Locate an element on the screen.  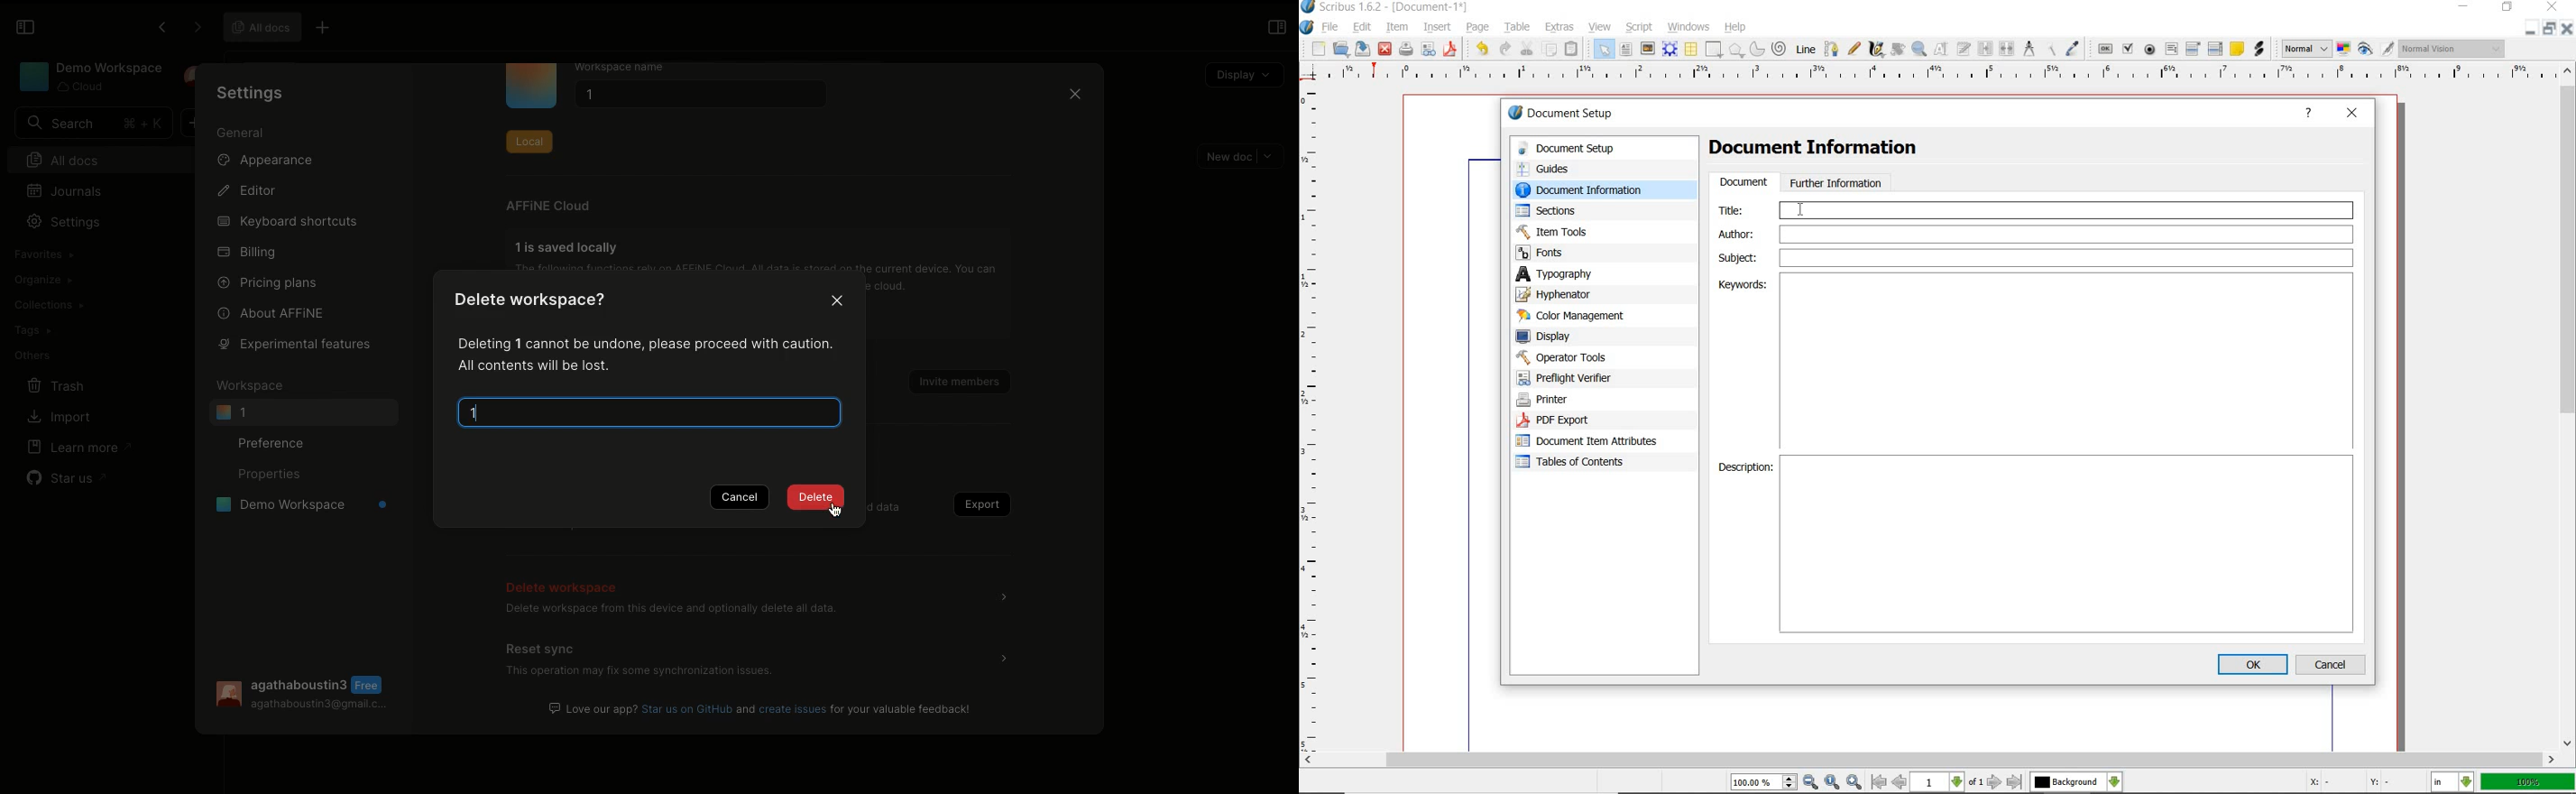
move to next or previous page is located at coordinates (1948, 783).